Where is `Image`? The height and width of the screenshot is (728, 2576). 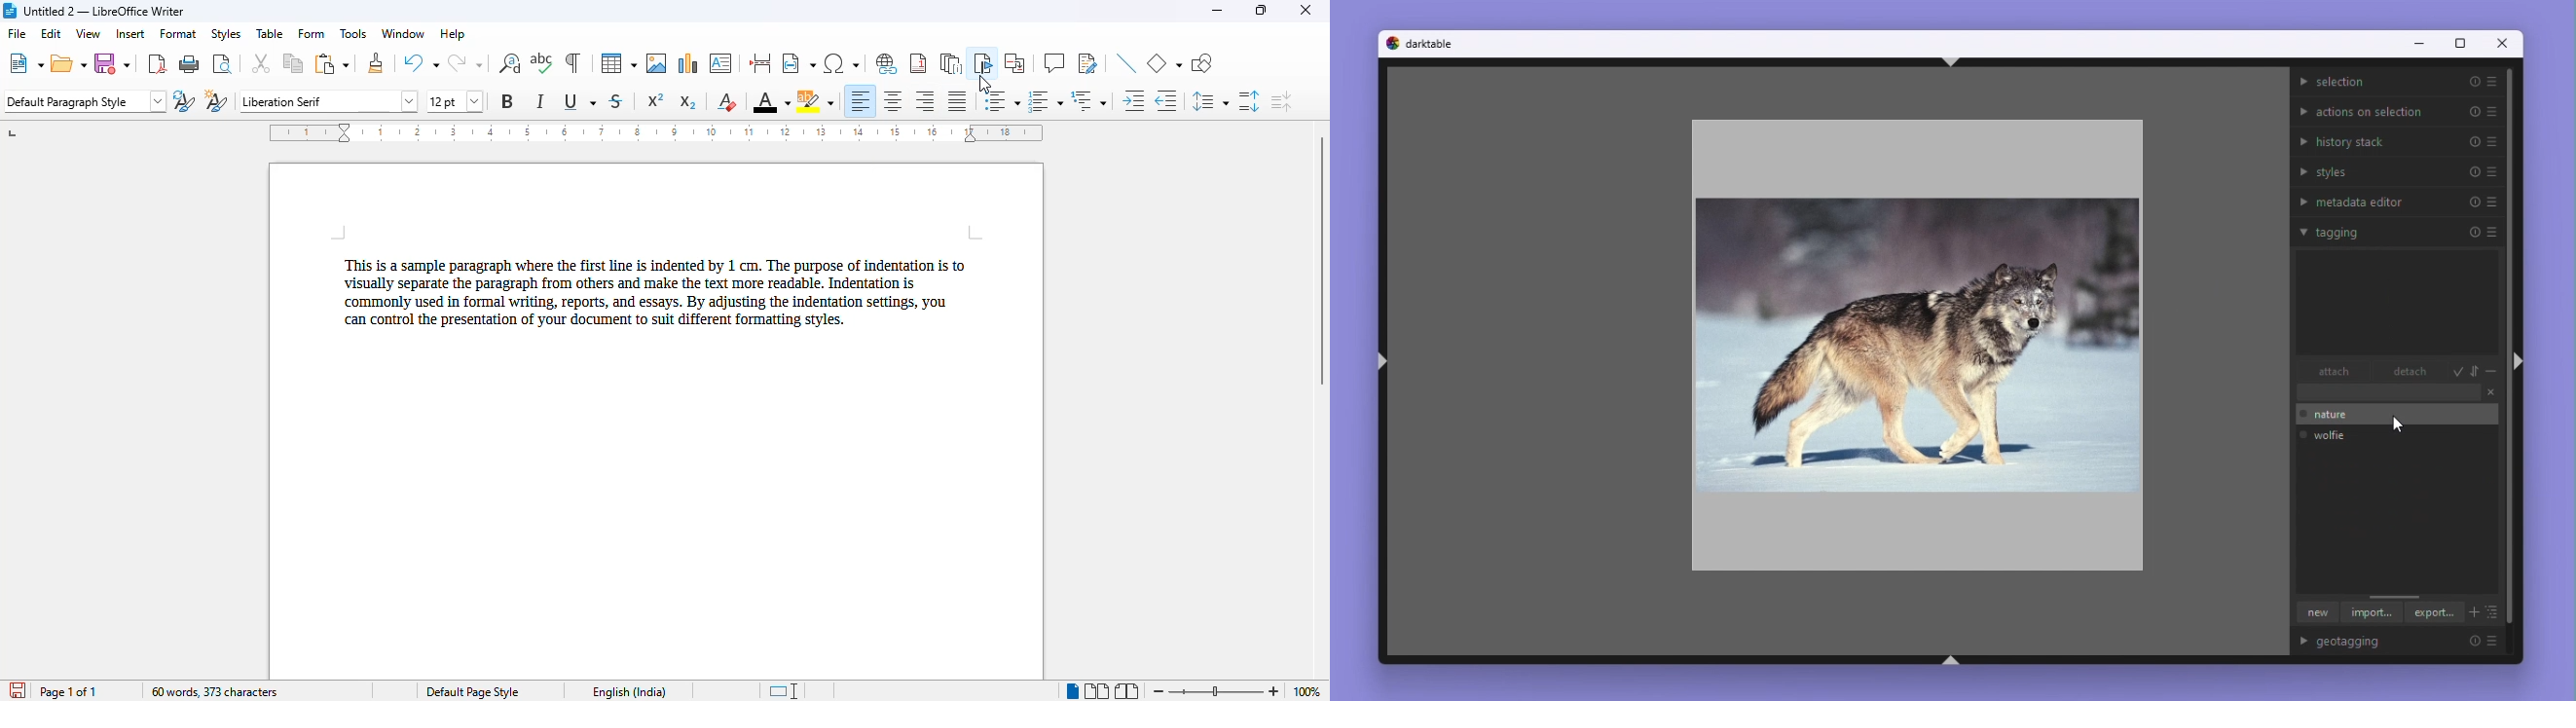
Image is located at coordinates (1913, 339).